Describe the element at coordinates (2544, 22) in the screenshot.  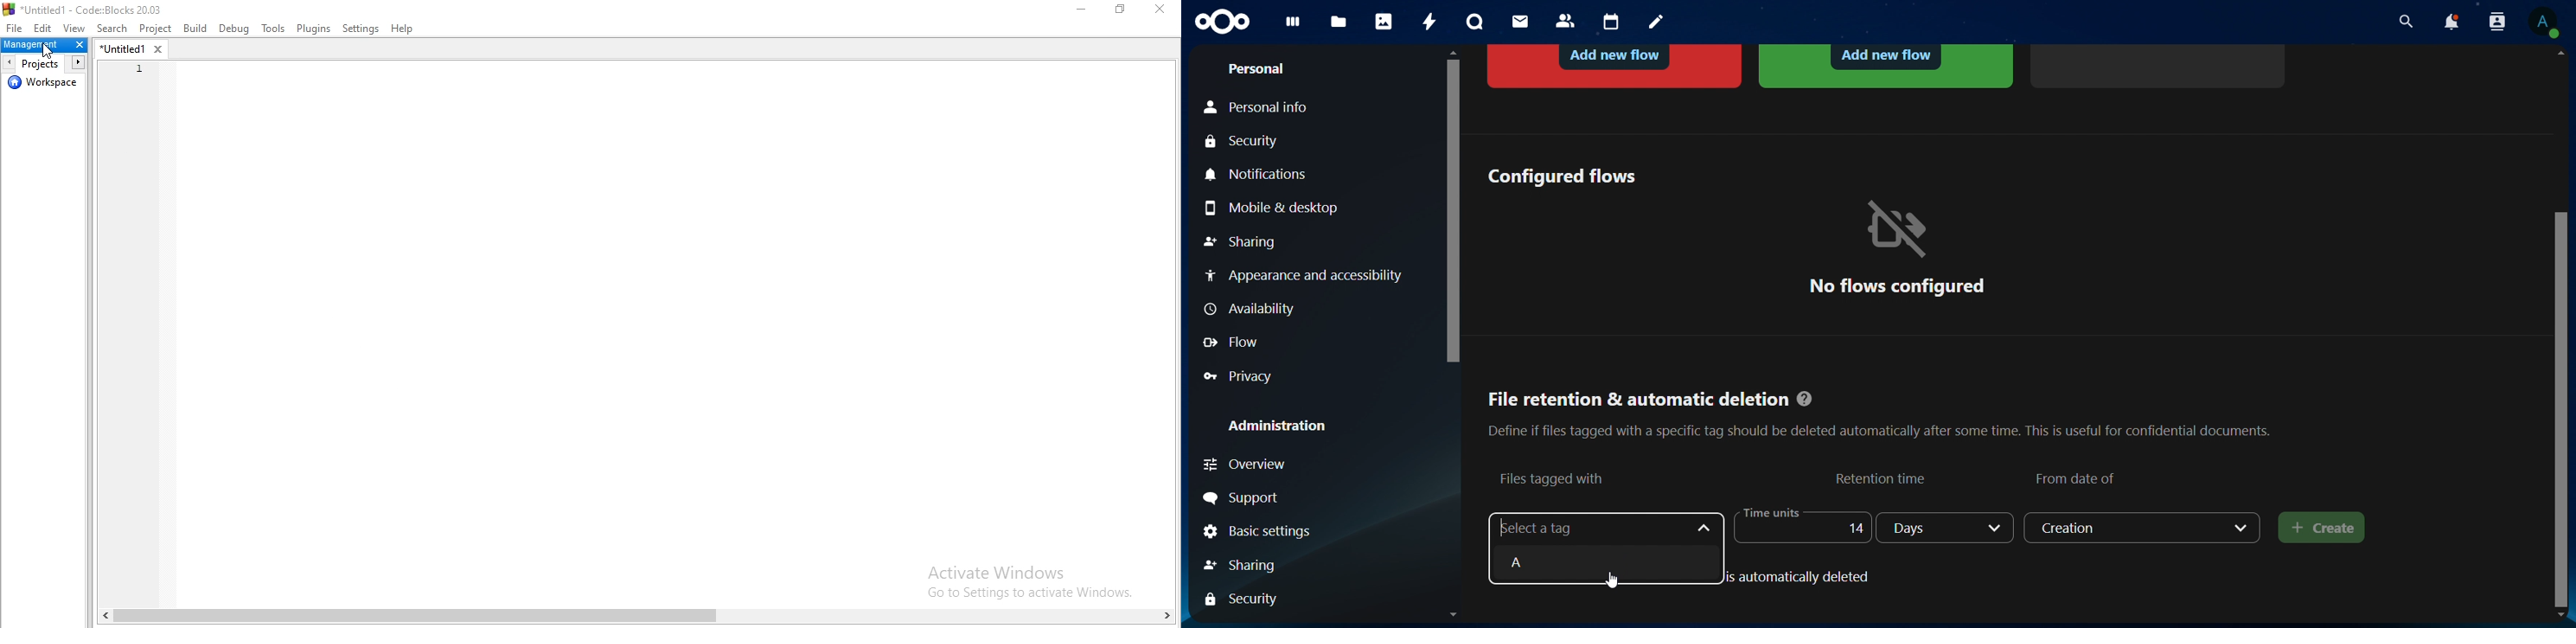
I see `view profile` at that location.